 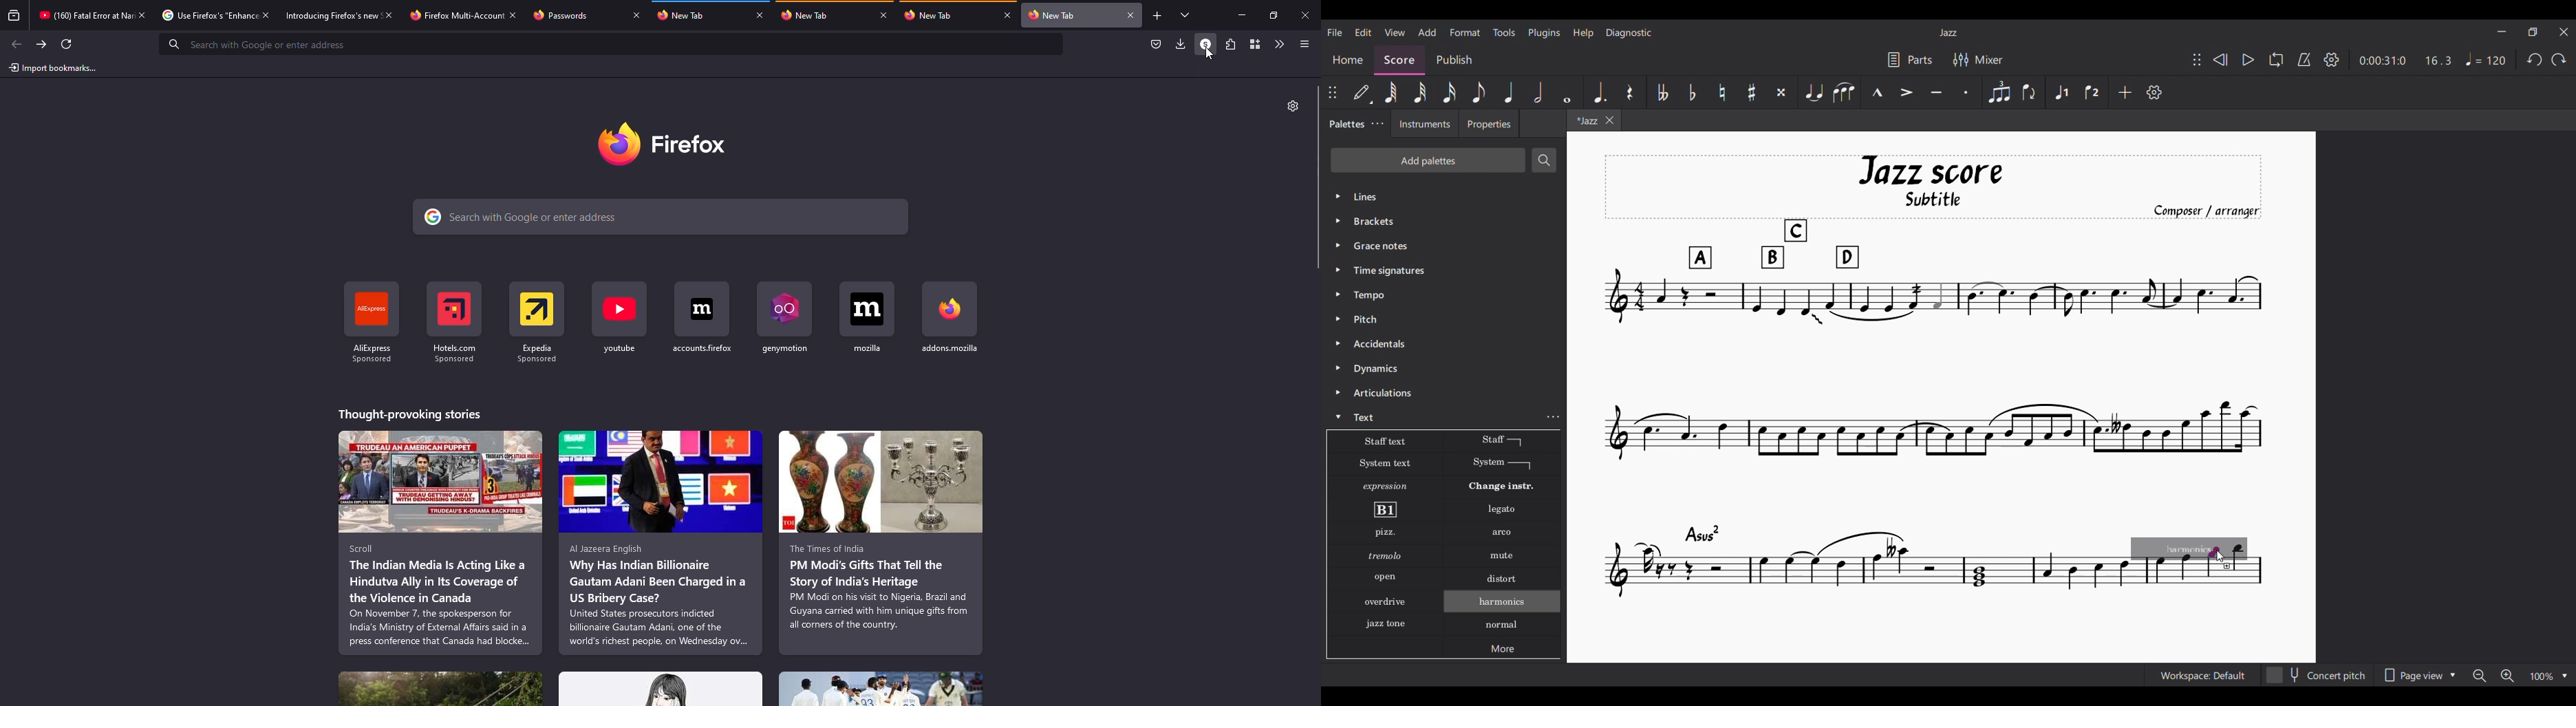 What do you see at coordinates (15, 45) in the screenshot?
I see `` at bounding box center [15, 45].